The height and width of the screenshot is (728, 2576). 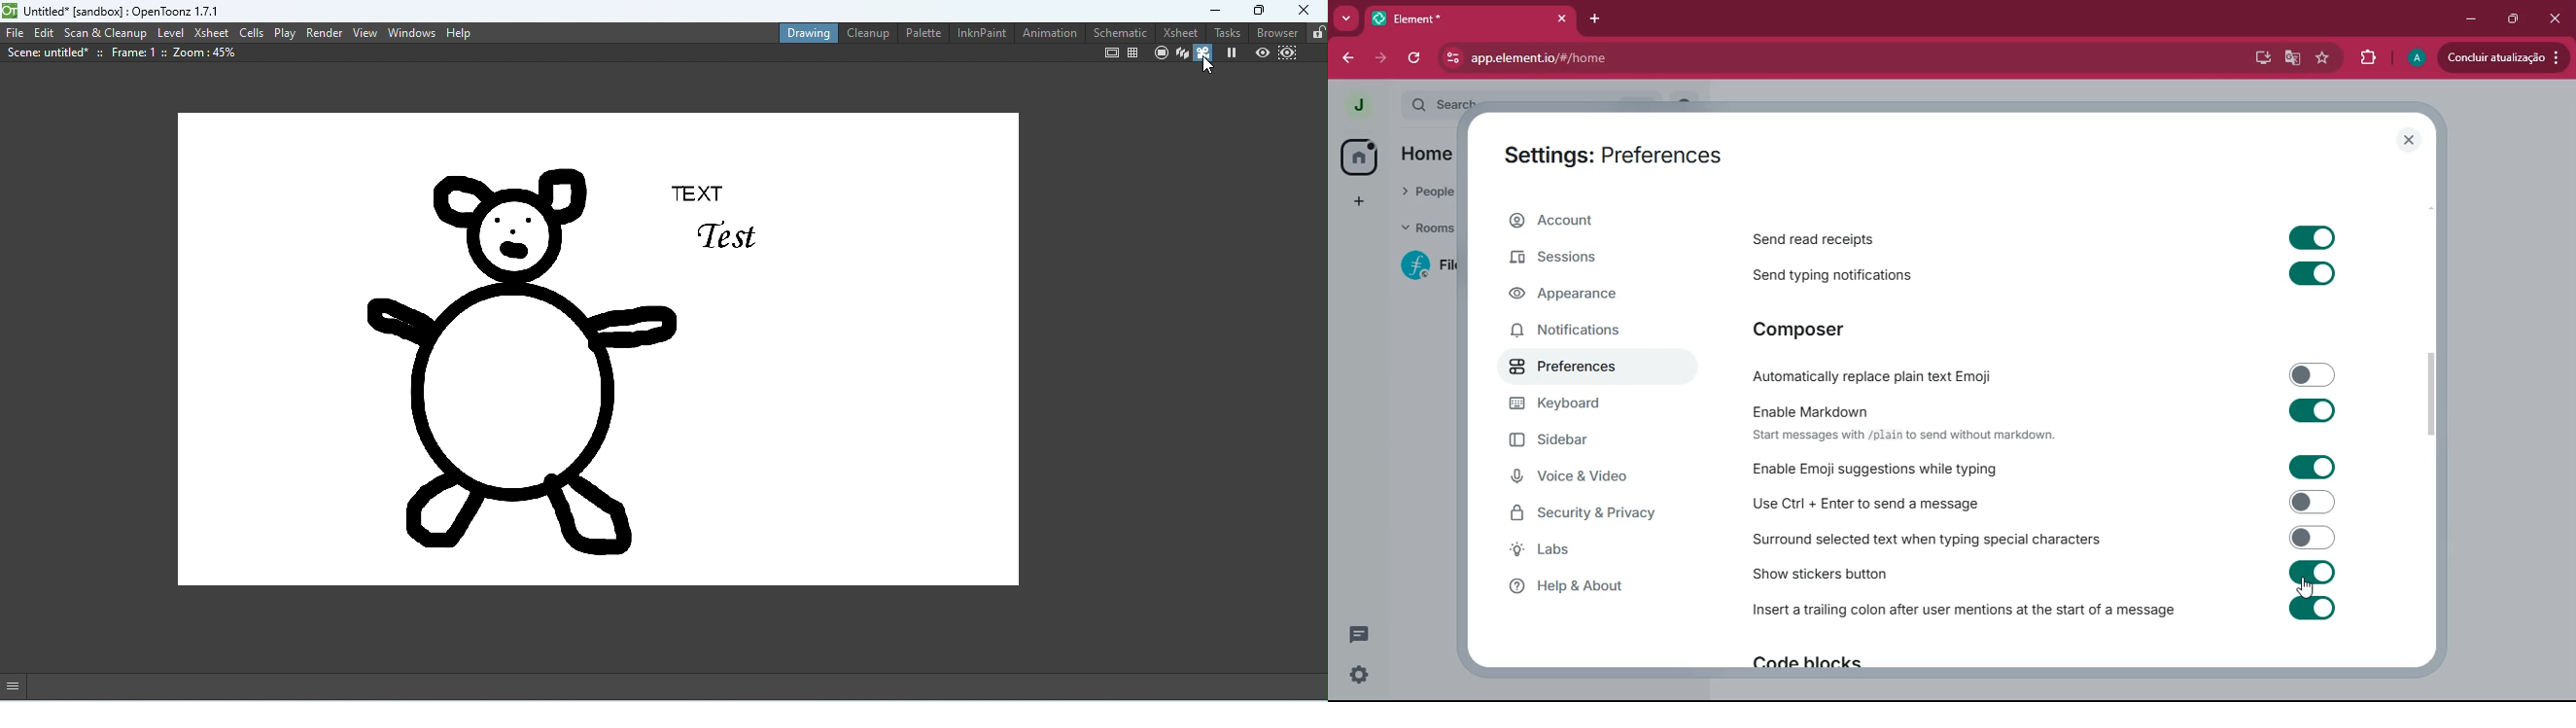 What do you see at coordinates (1598, 18) in the screenshot?
I see `add tab` at bounding box center [1598, 18].